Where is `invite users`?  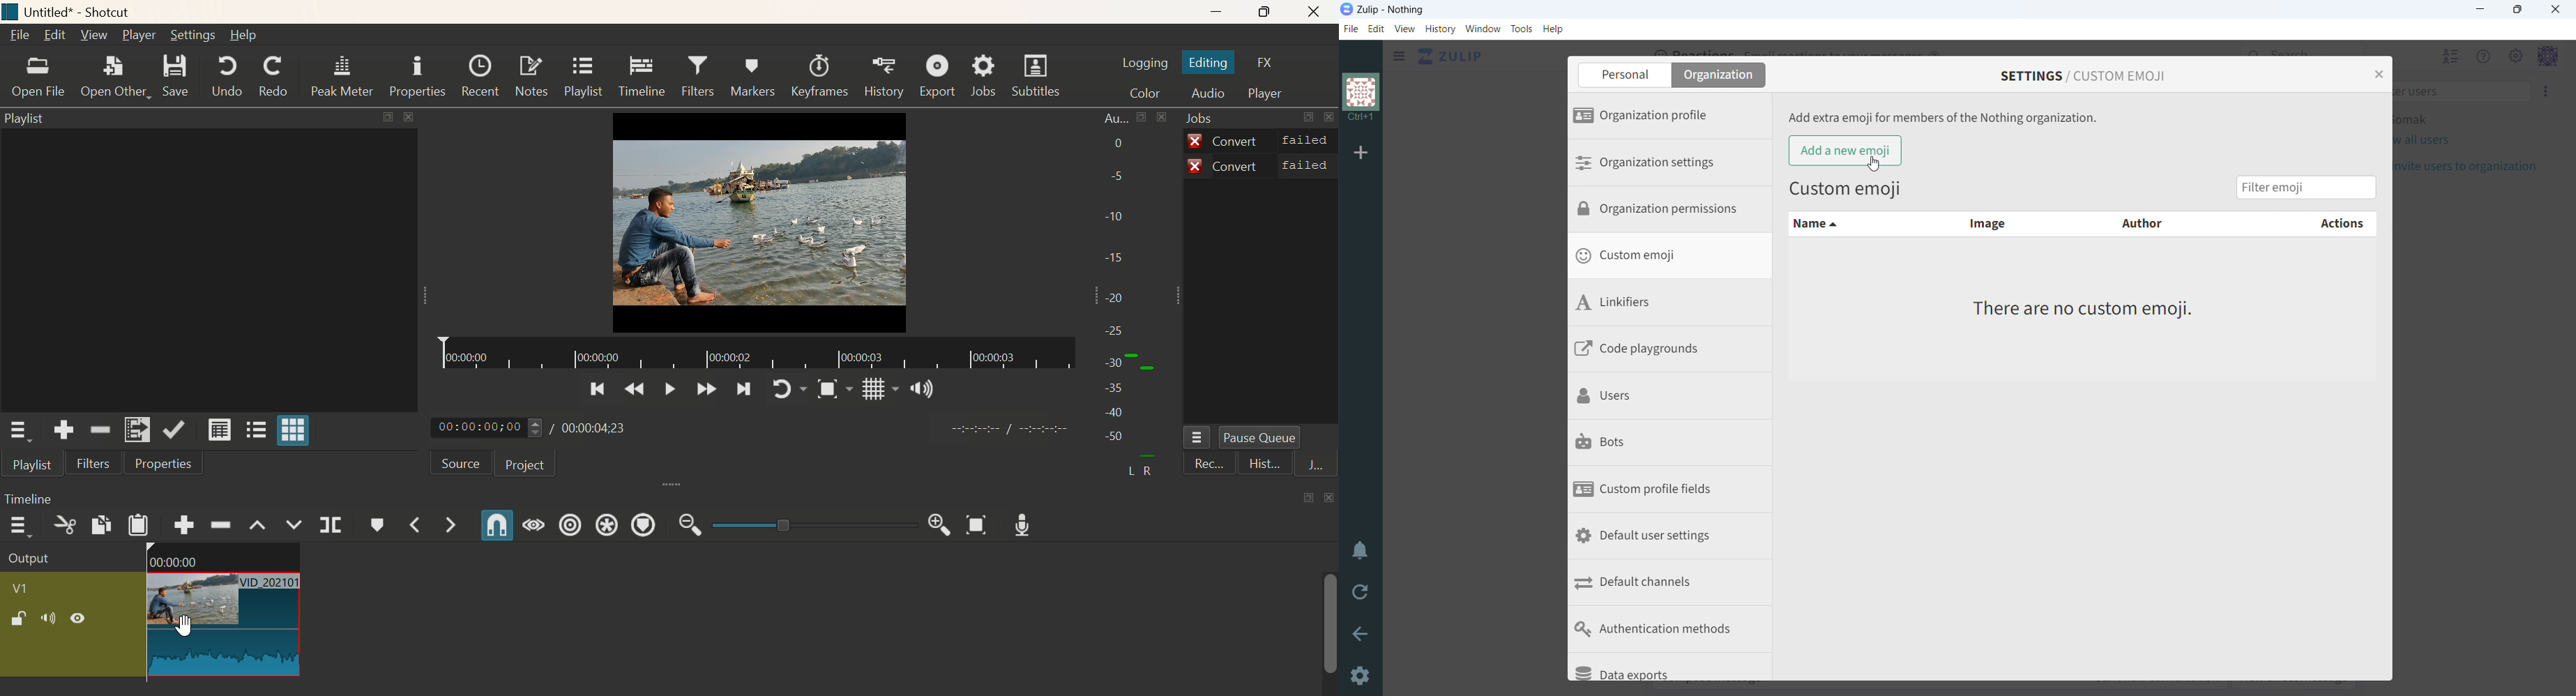
invite users is located at coordinates (2545, 92).